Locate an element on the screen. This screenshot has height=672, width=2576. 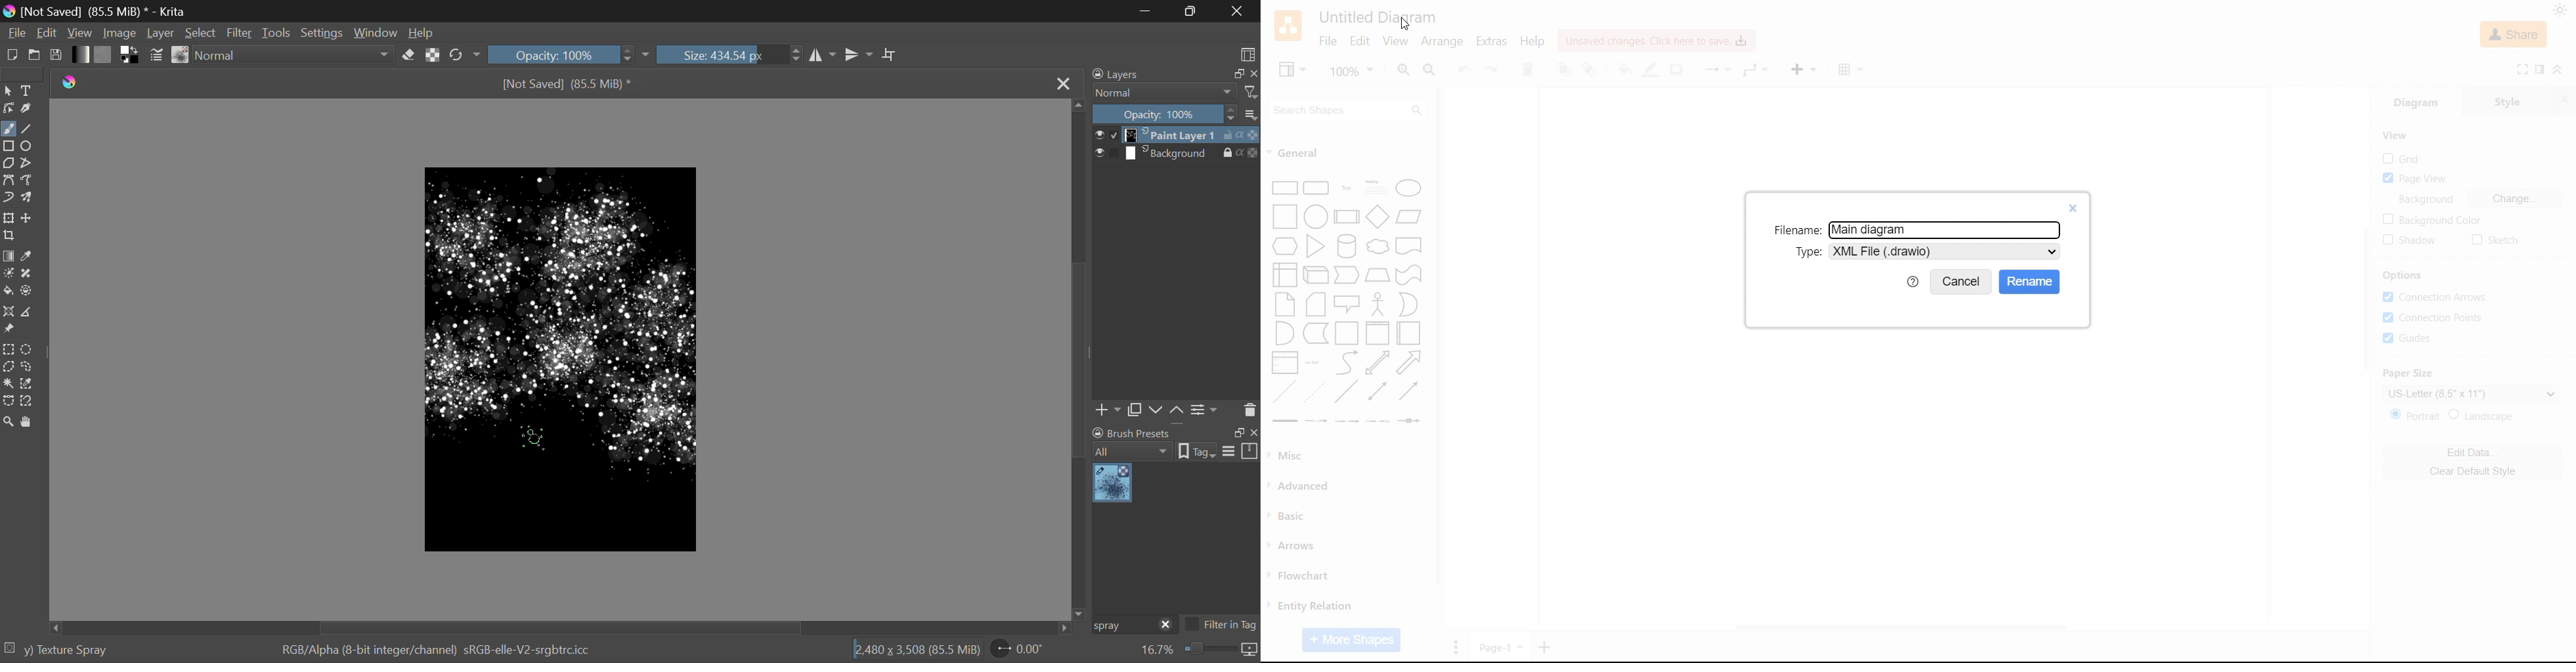
share  is located at coordinates (2514, 34).